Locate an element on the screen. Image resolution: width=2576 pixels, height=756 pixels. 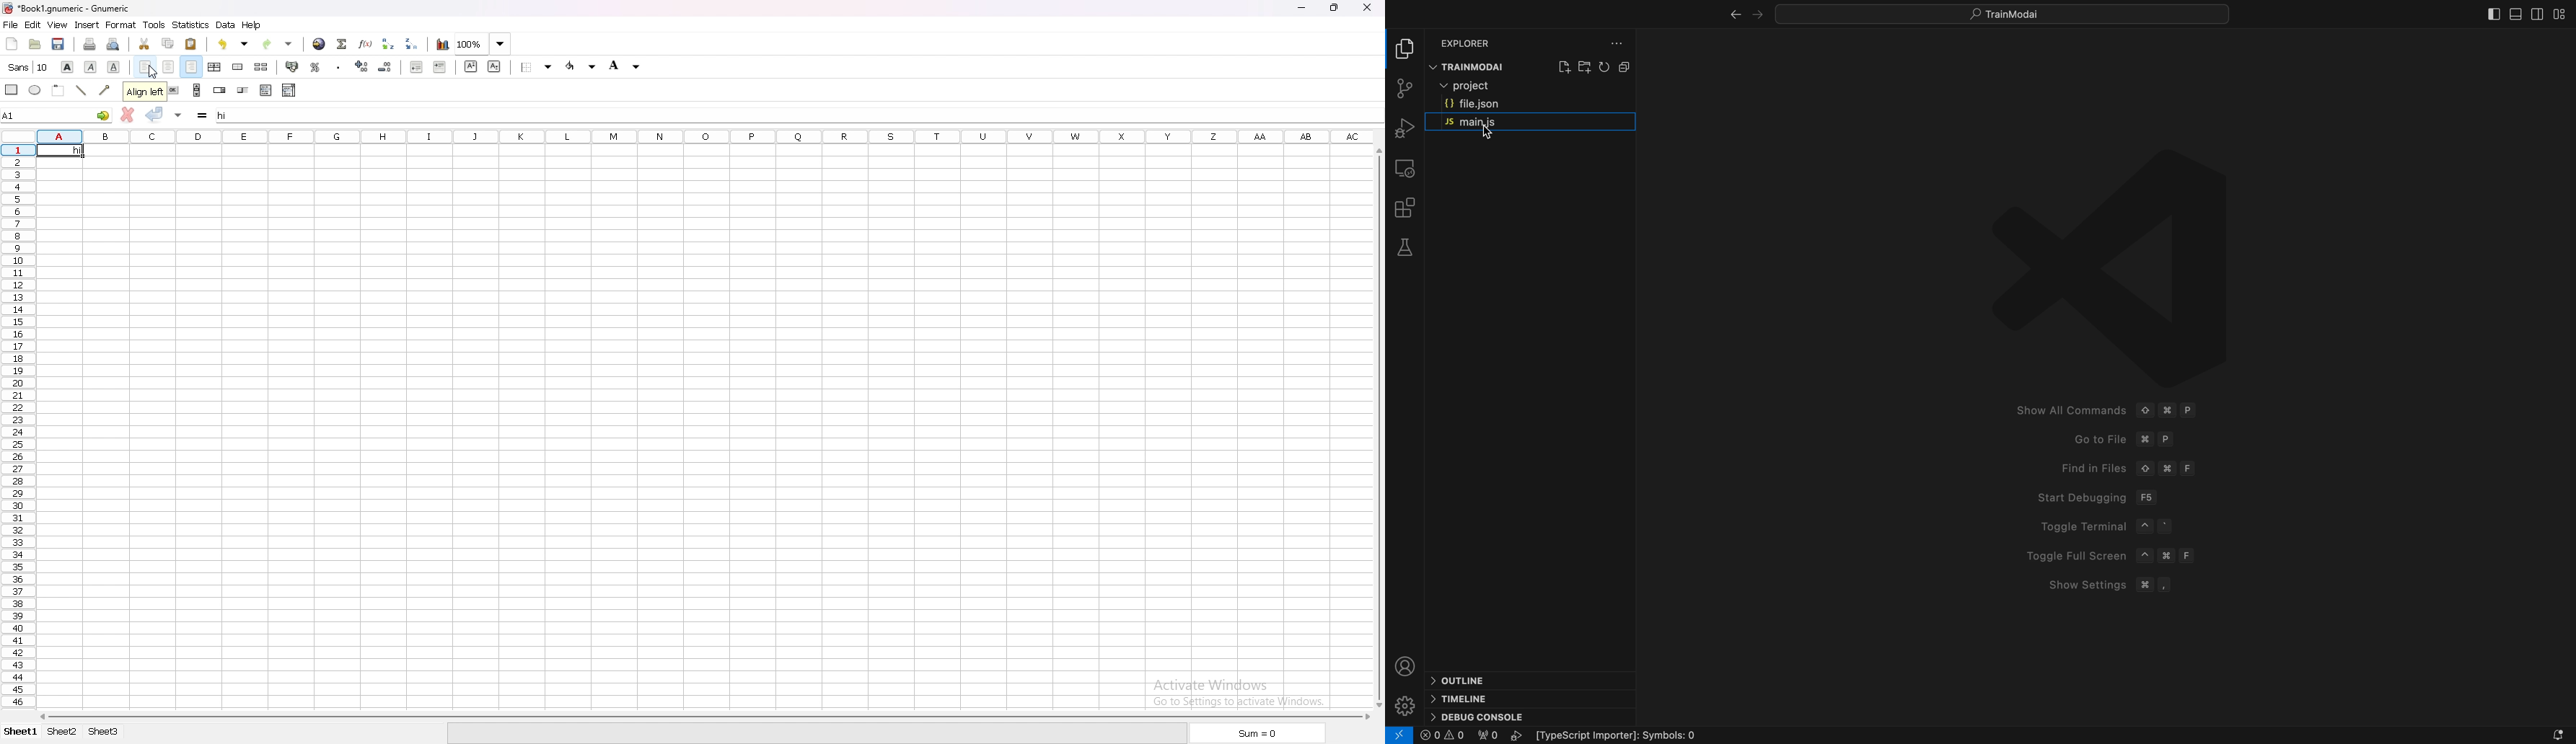
edit is located at coordinates (32, 25).